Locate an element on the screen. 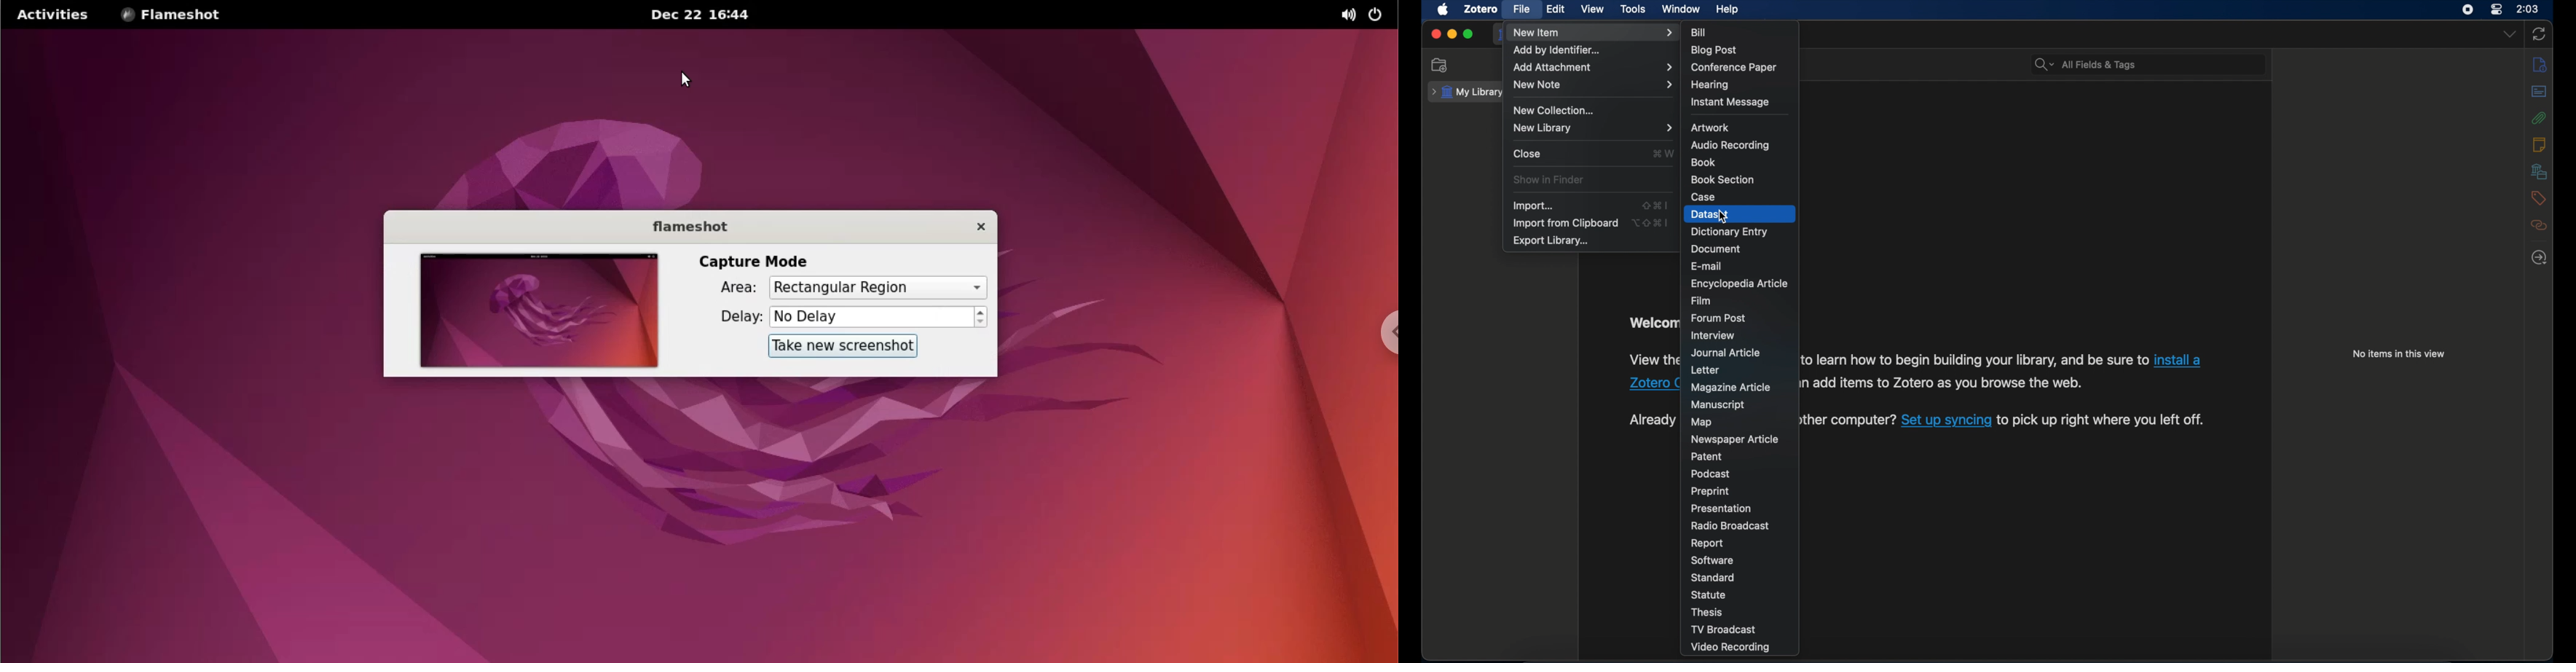 The image size is (2576, 672).  is located at coordinates (1972, 361).